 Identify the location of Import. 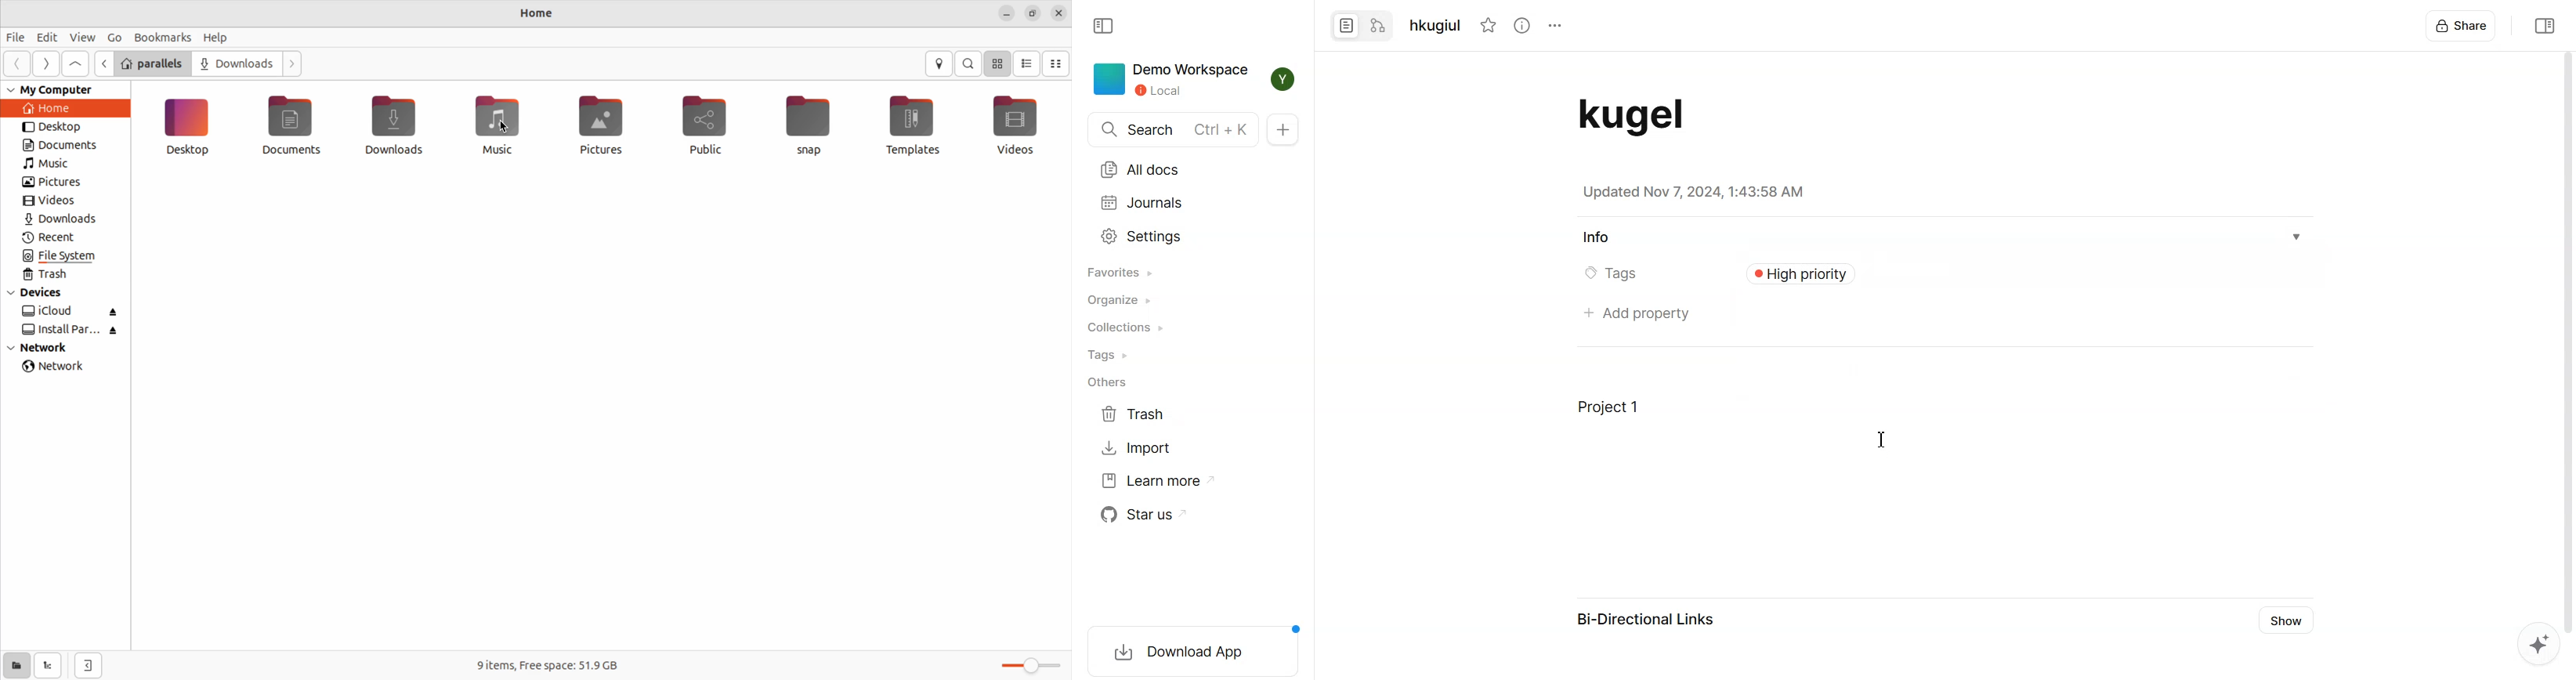
(1138, 447).